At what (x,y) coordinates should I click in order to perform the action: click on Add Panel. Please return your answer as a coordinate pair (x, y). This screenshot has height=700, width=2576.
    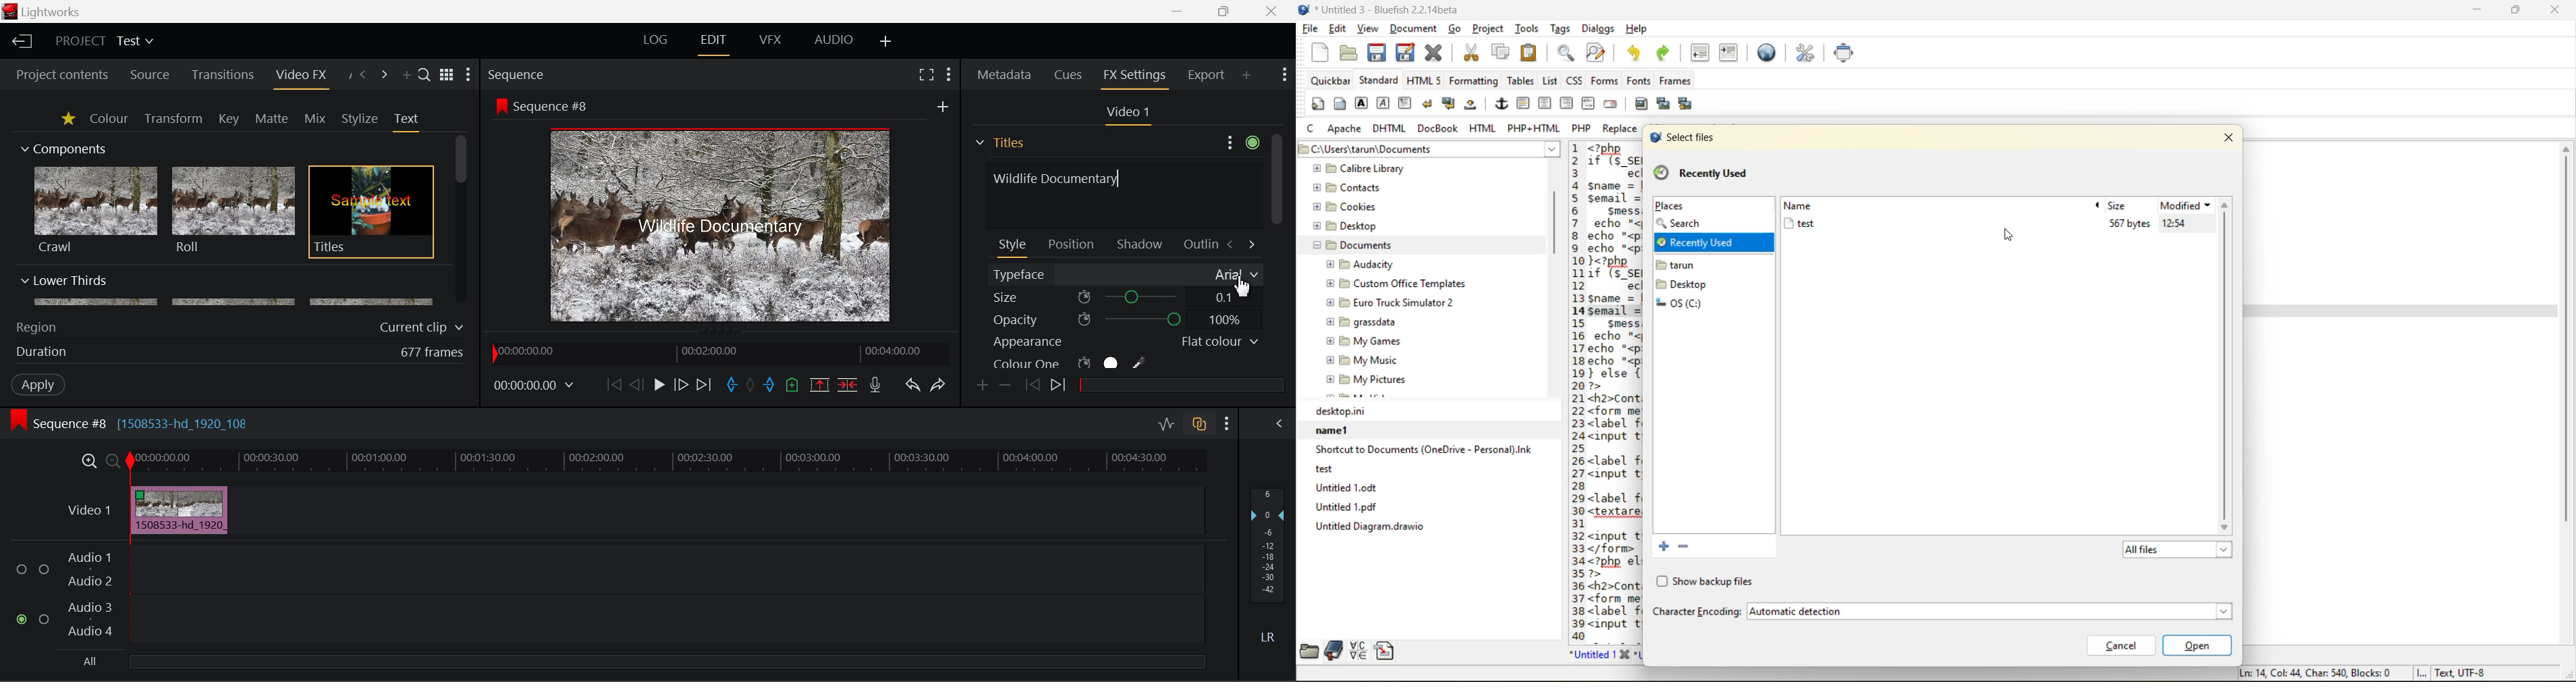
    Looking at the image, I should click on (1246, 74).